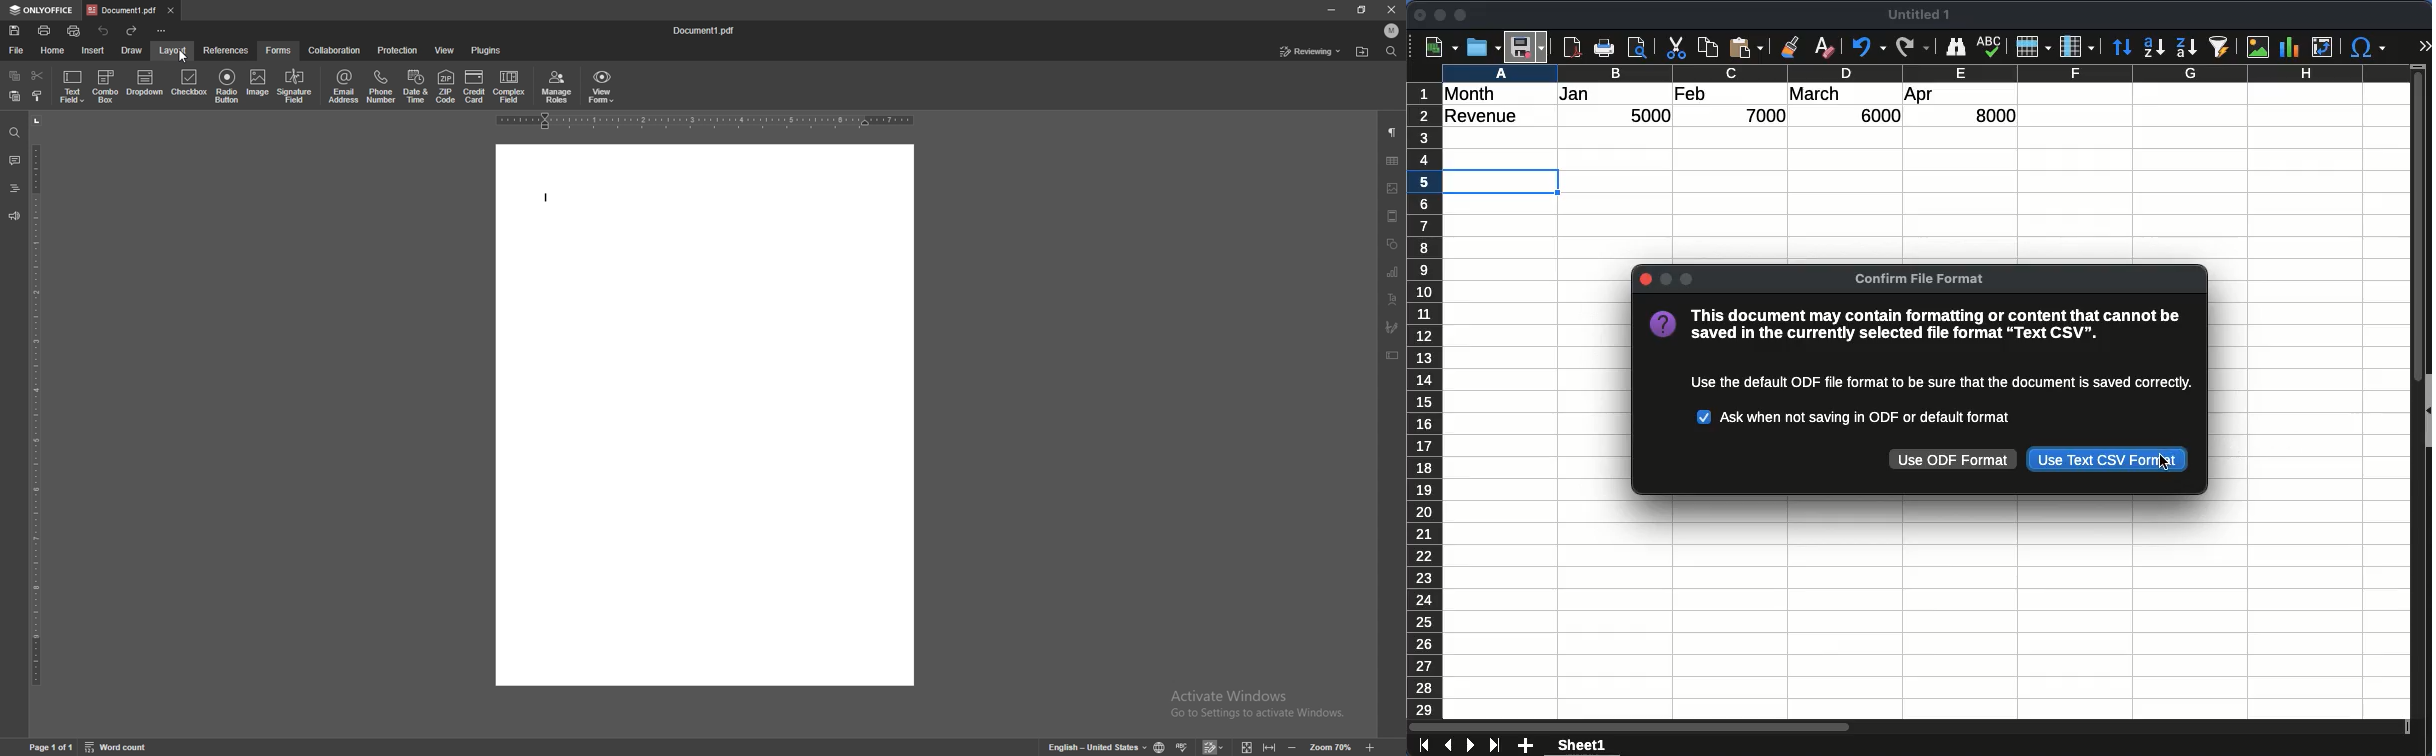 Image resolution: width=2436 pixels, height=756 pixels. Describe the element at coordinates (1607, 48) in the screenshot. I see `Print` at that location.